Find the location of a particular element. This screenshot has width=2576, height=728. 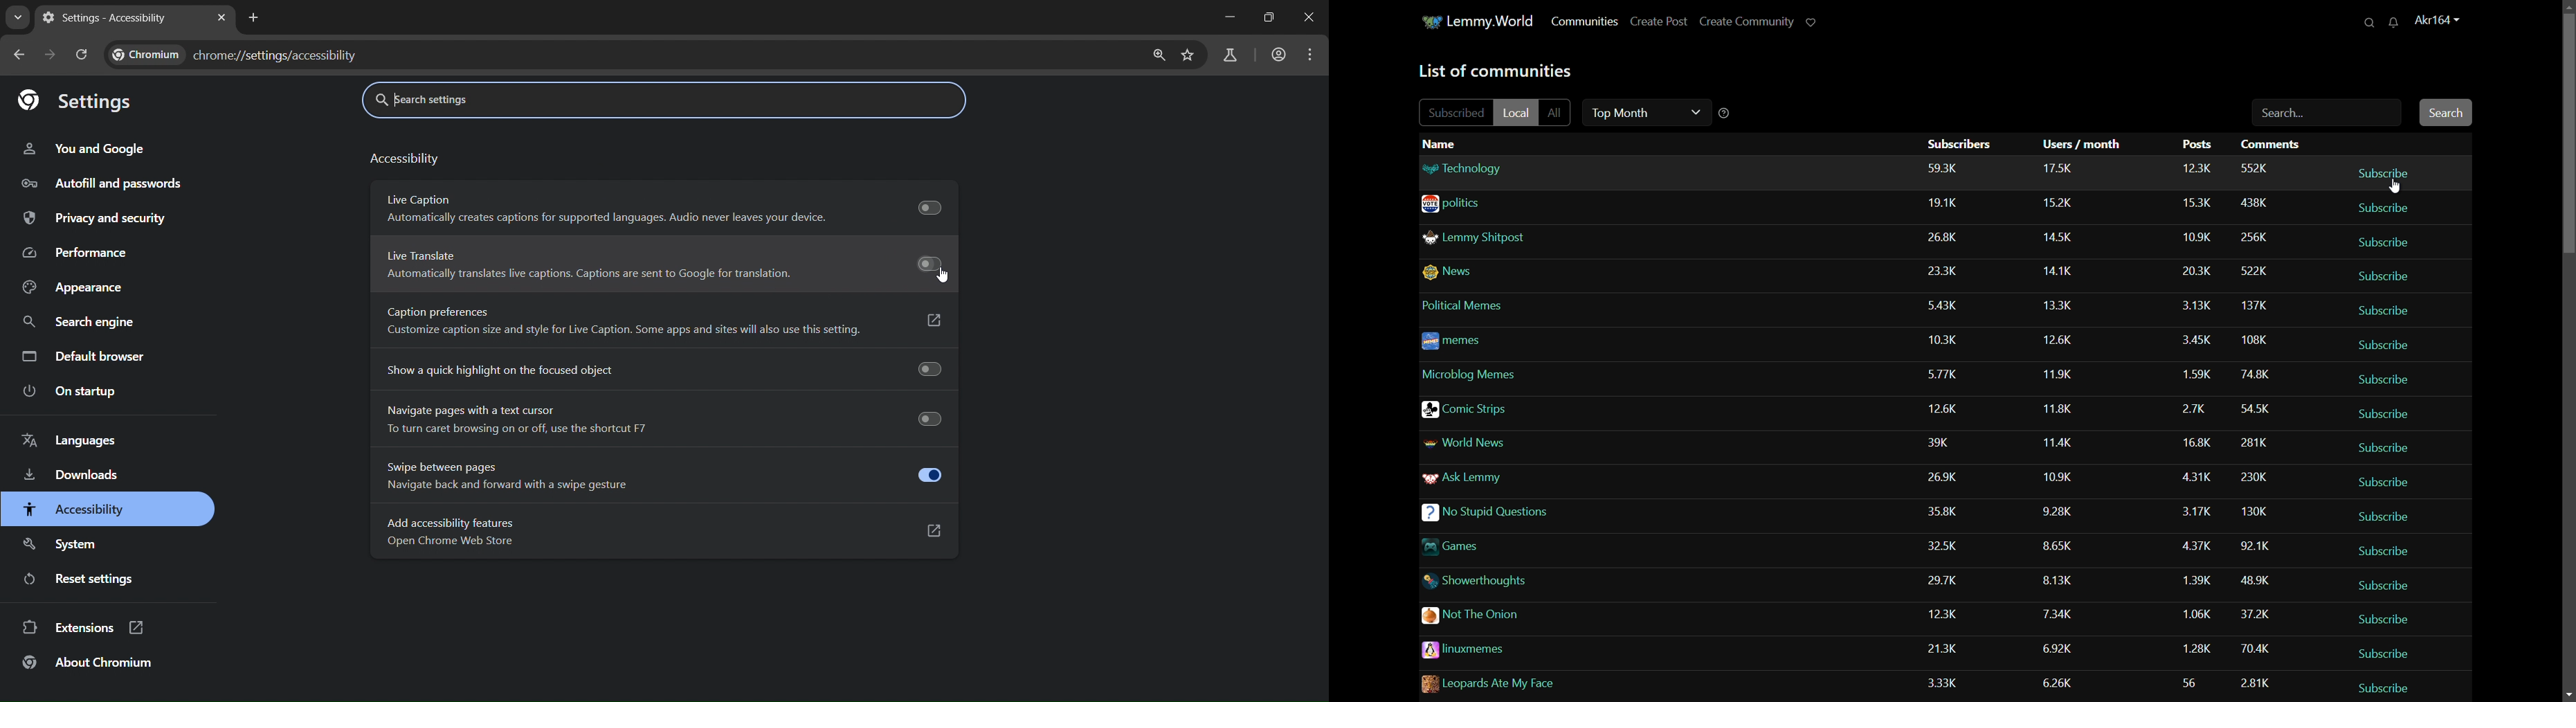

 is located at coordinates (1944, 372).